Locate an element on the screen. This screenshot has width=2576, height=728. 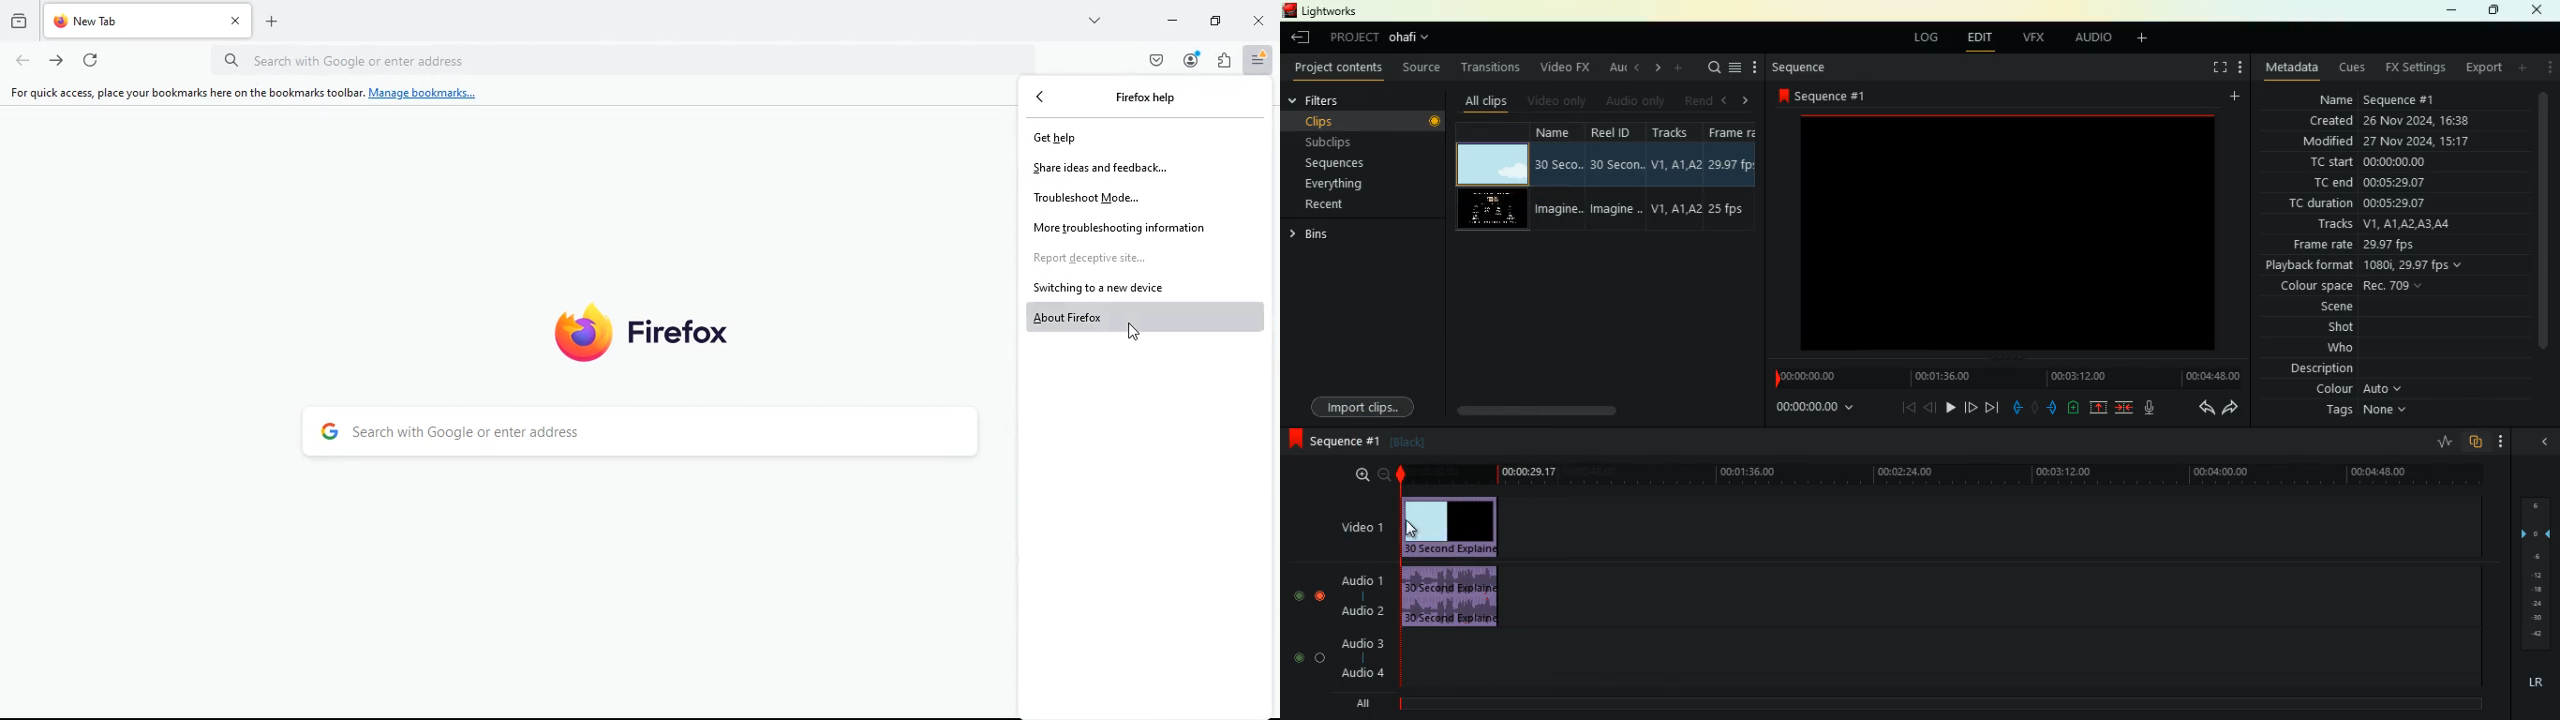
created is located at coordinates (2391, 120).